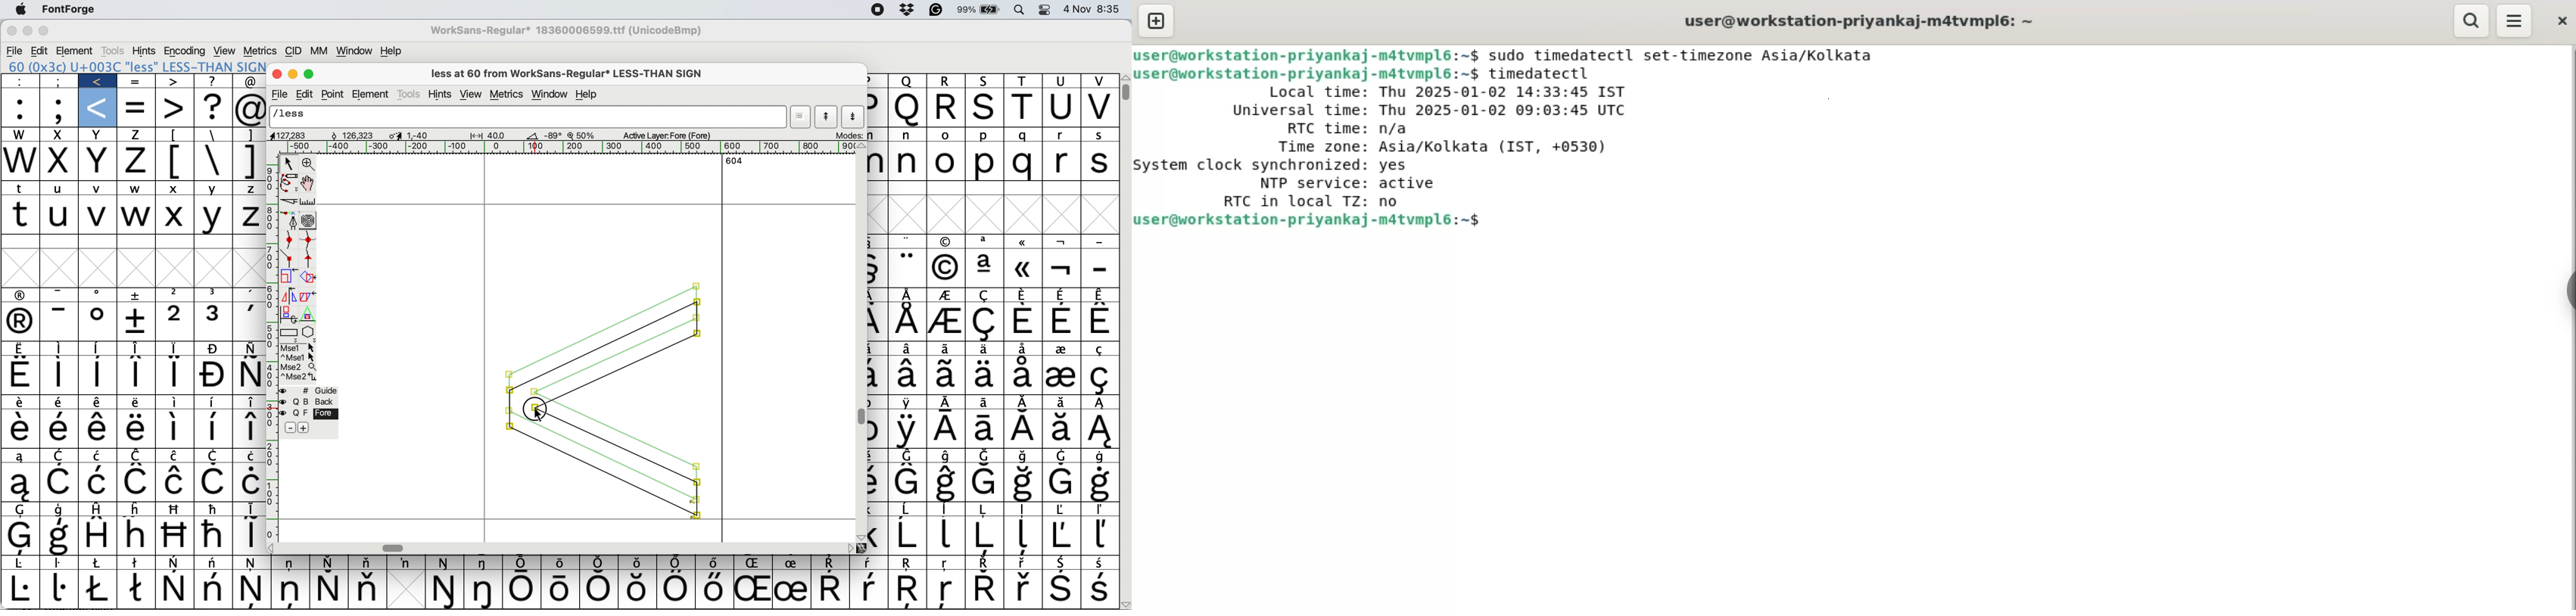  I want to click on Symbol, so click(949, 240).